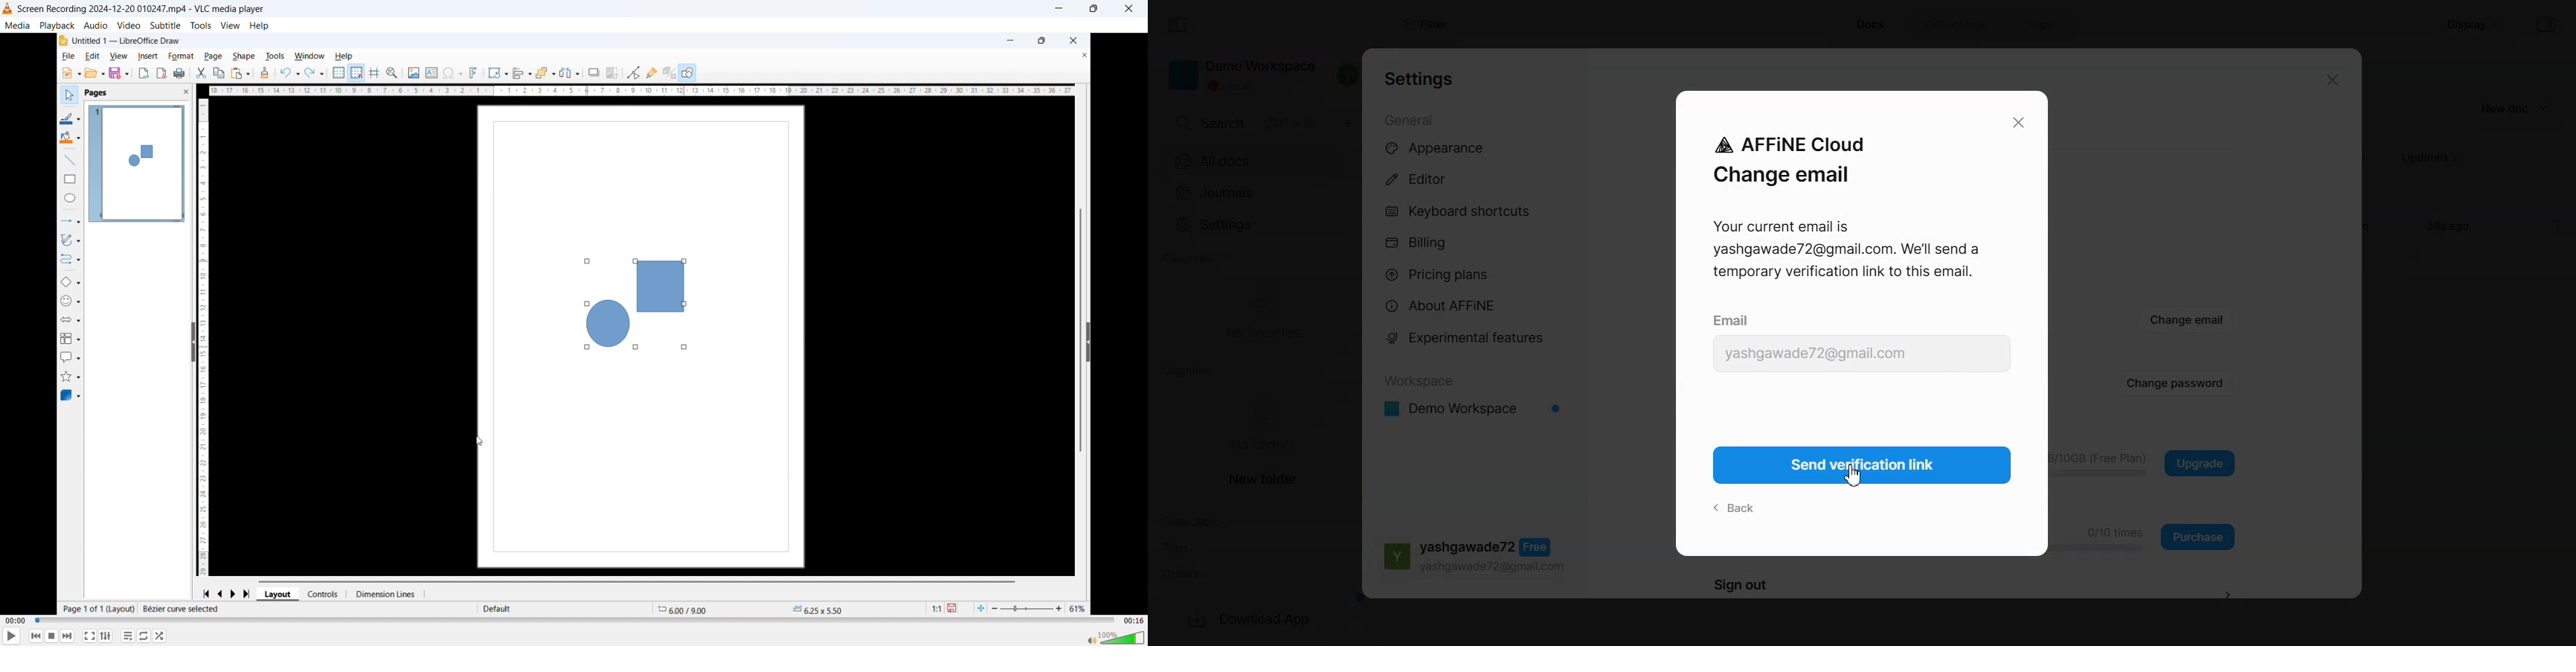  I want to click on email, so click(1733, 319).